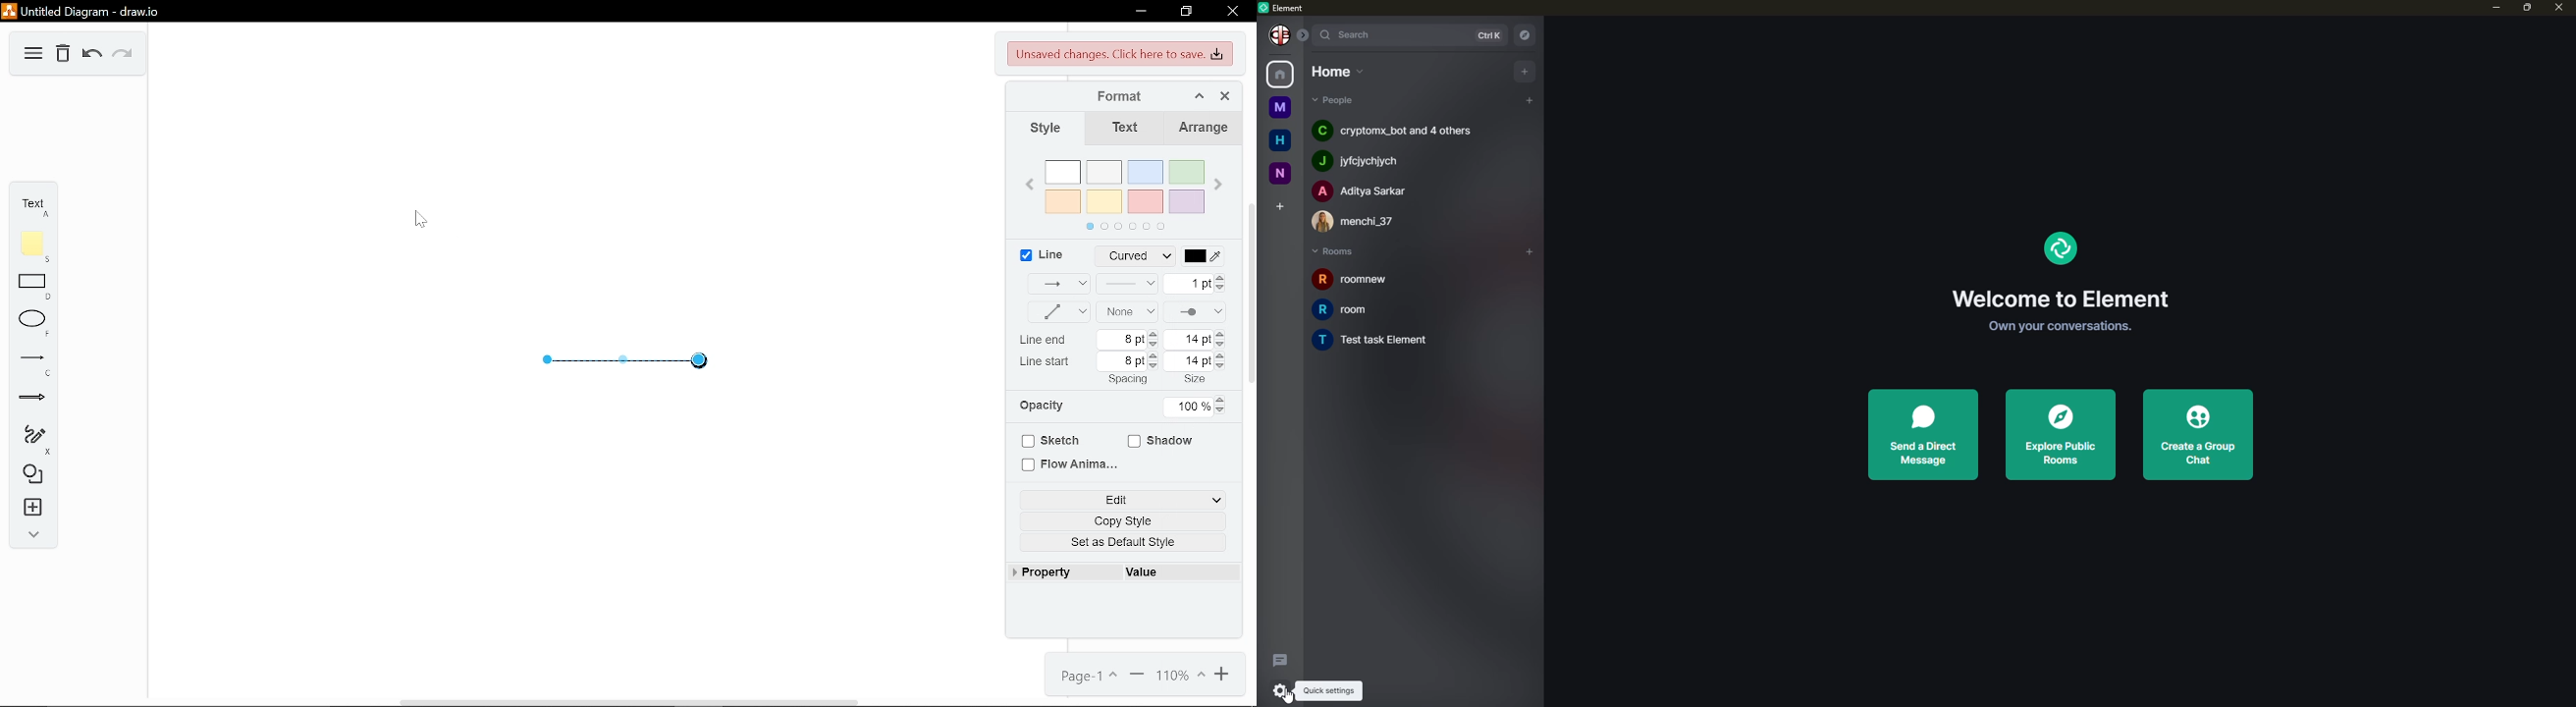 This screenshot has width=2576, height=728. What do you see at coordinates (1049, 408) in the screenshot?
I see `Opacity` at bounding box center [1049, 408].